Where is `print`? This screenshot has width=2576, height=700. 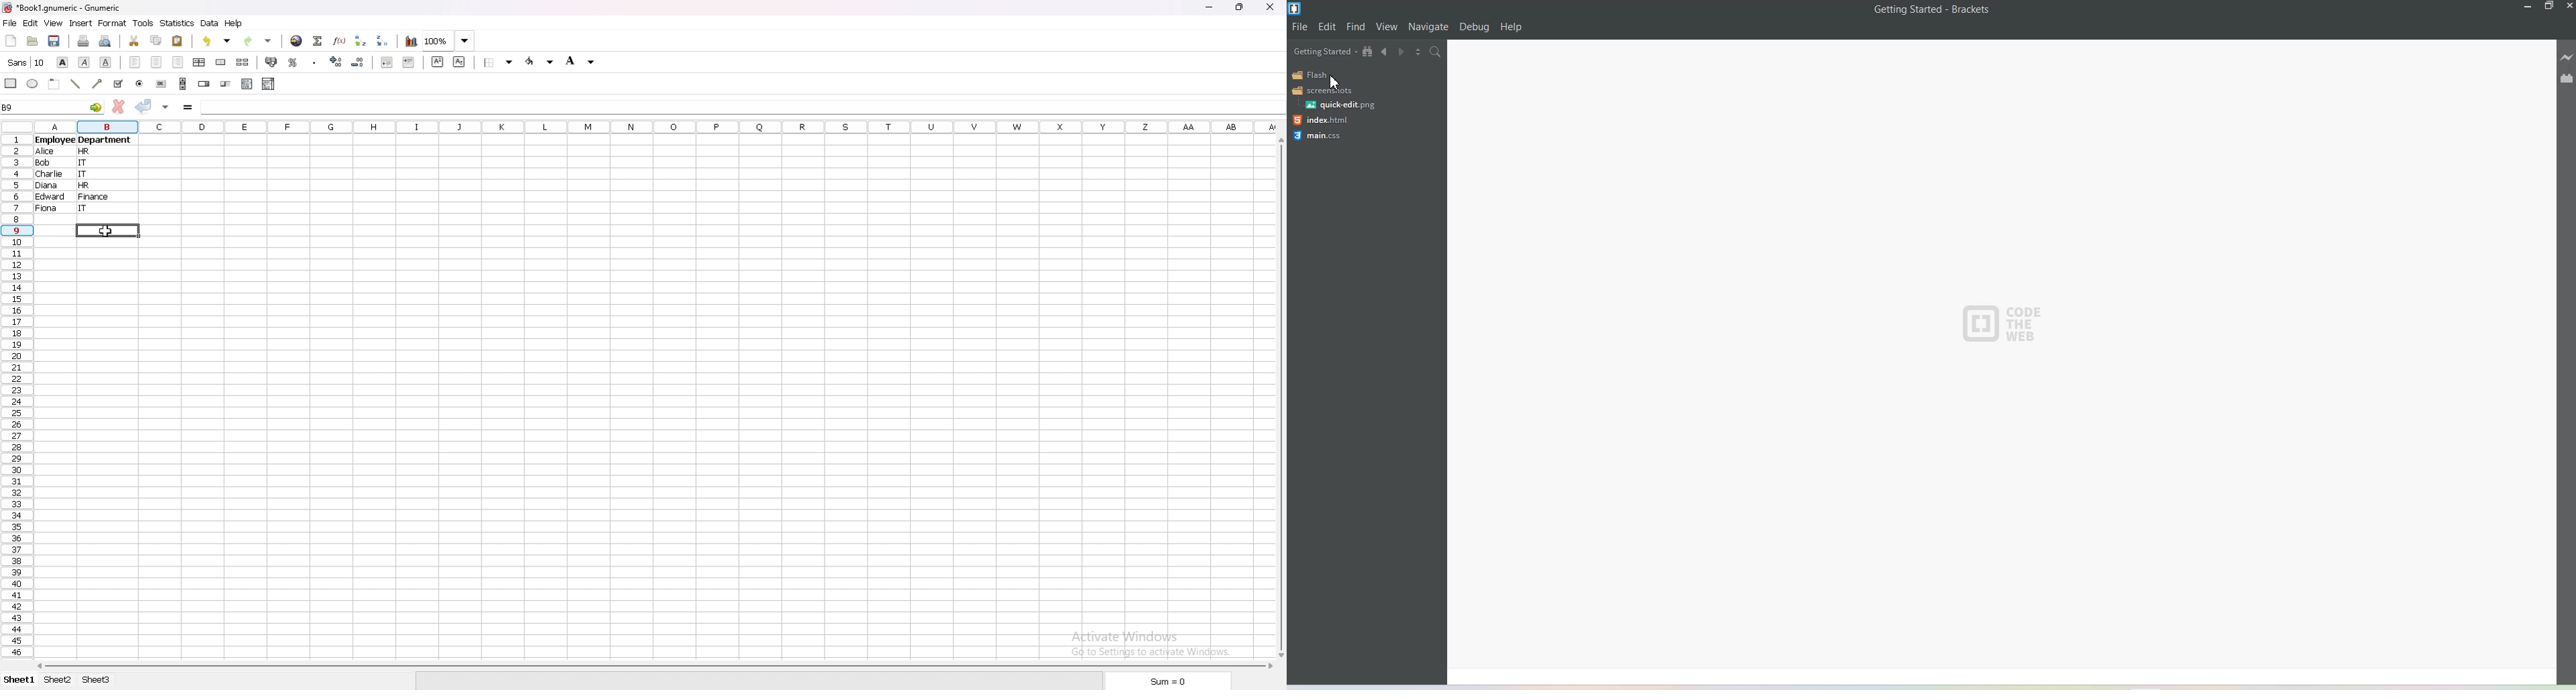
print is located at coordinates (84, 41).